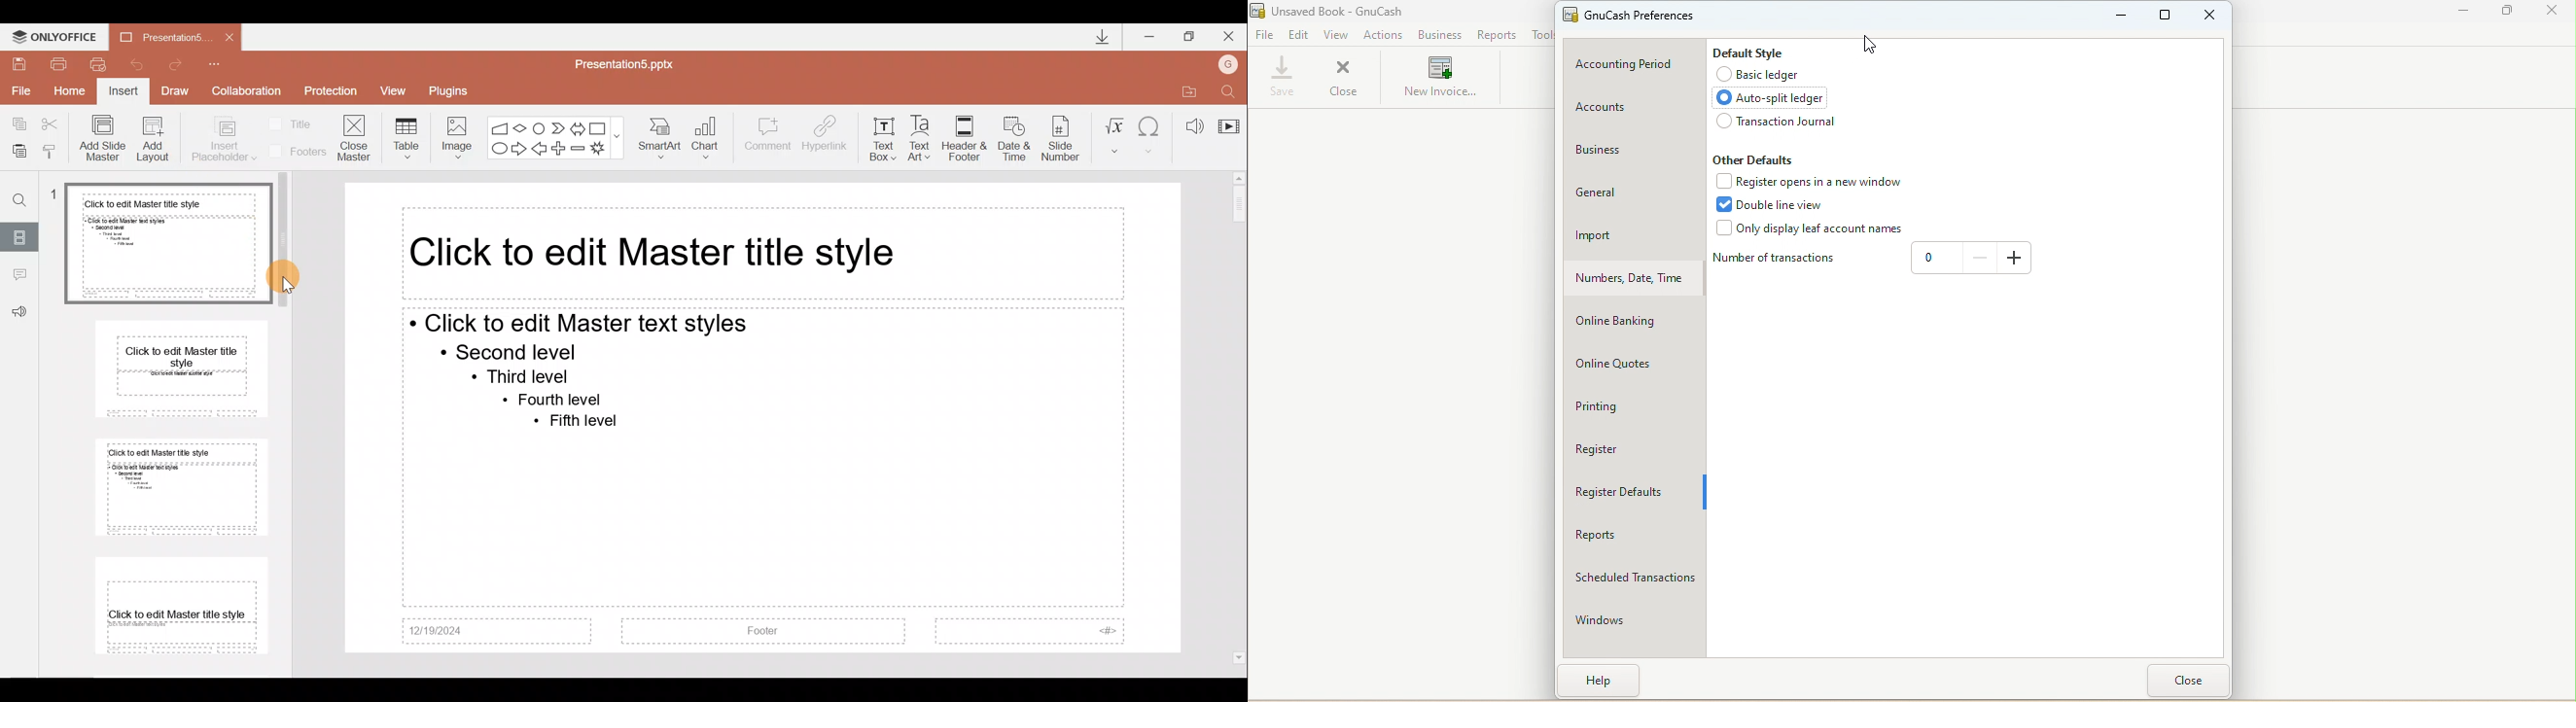 This screenshot has width=2576, height=728. What do you see at coordinates (1636, 536) in the screenshot?
I see `Reports` at bounding box center [1636, 536].